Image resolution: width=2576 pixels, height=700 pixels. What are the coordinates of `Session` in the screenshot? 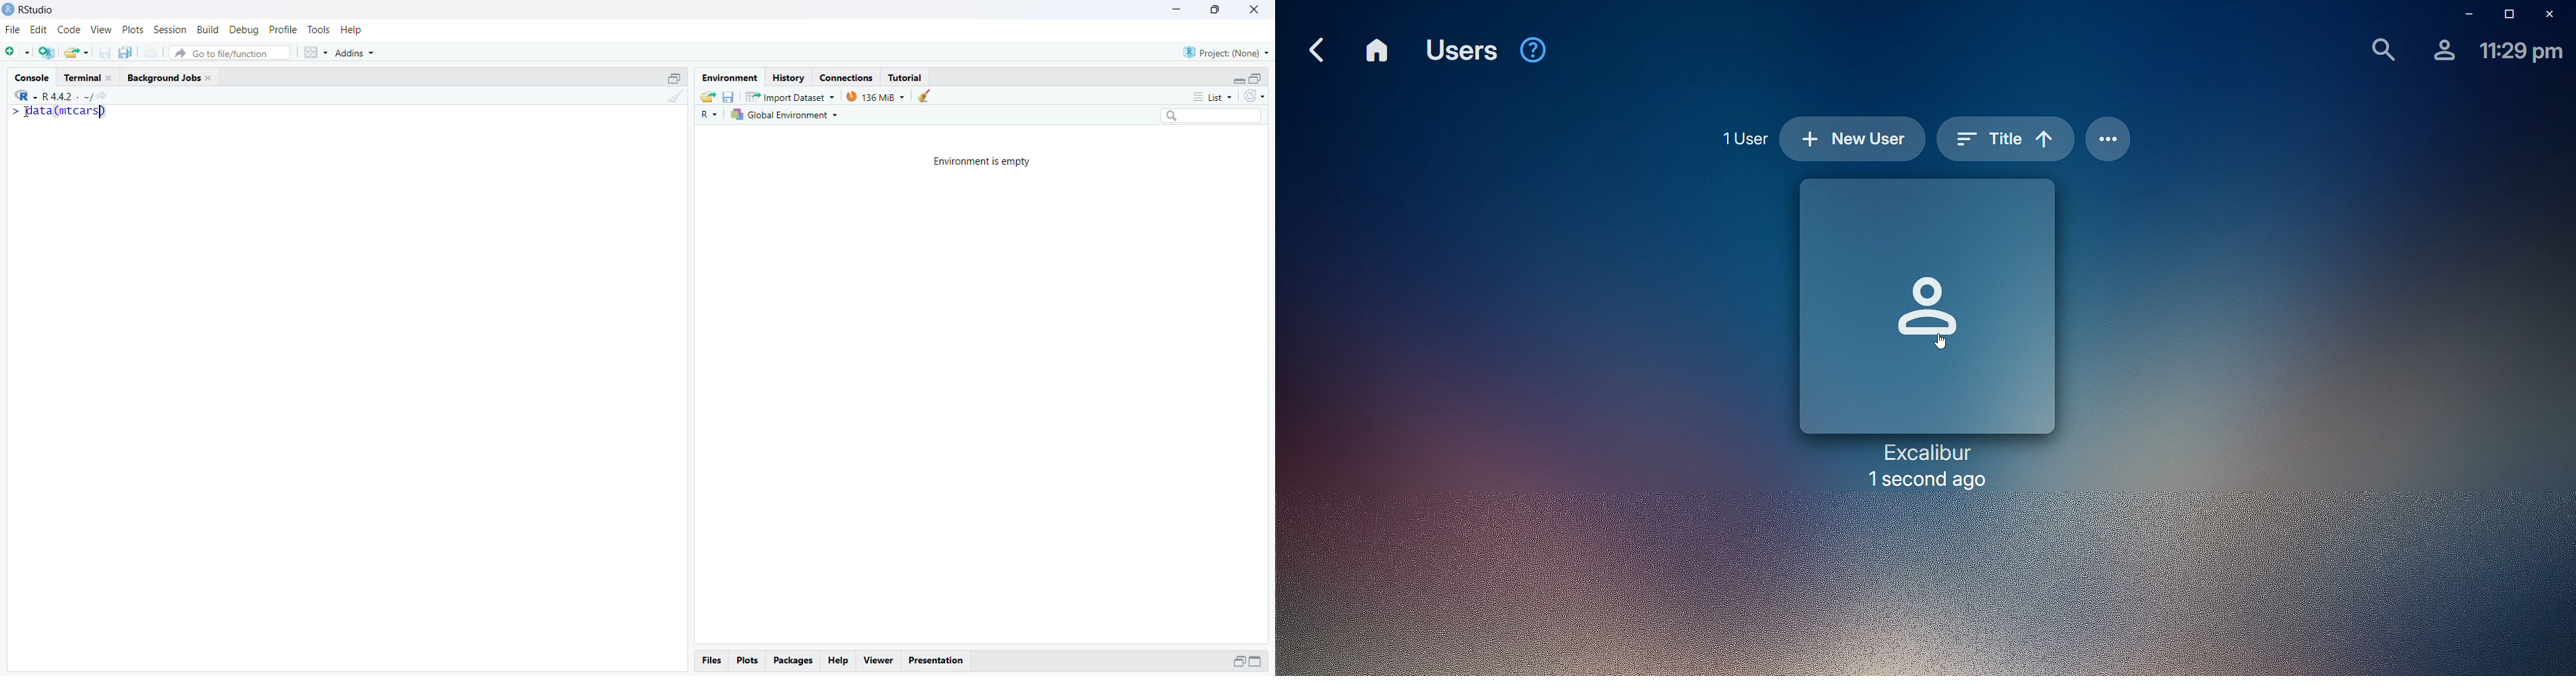 It's located at (170, 31).